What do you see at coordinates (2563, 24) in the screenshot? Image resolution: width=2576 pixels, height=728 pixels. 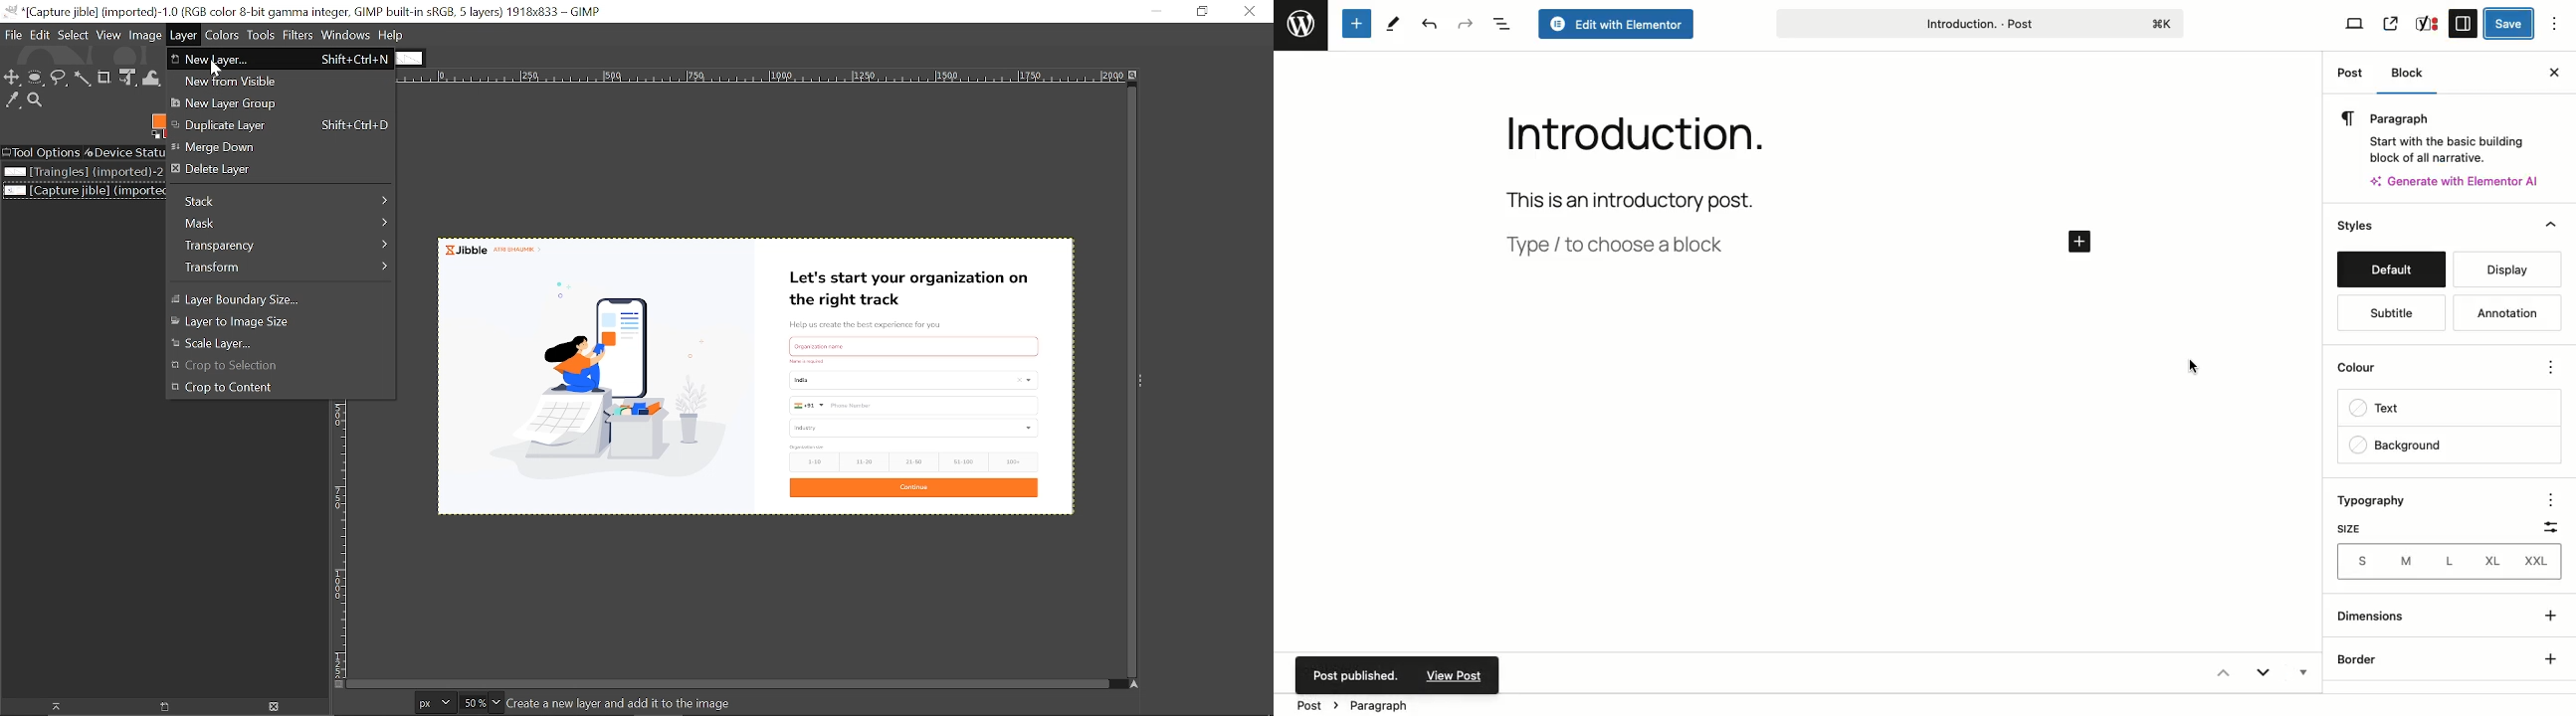 I see `Options` at bounding box center [2563, 24].